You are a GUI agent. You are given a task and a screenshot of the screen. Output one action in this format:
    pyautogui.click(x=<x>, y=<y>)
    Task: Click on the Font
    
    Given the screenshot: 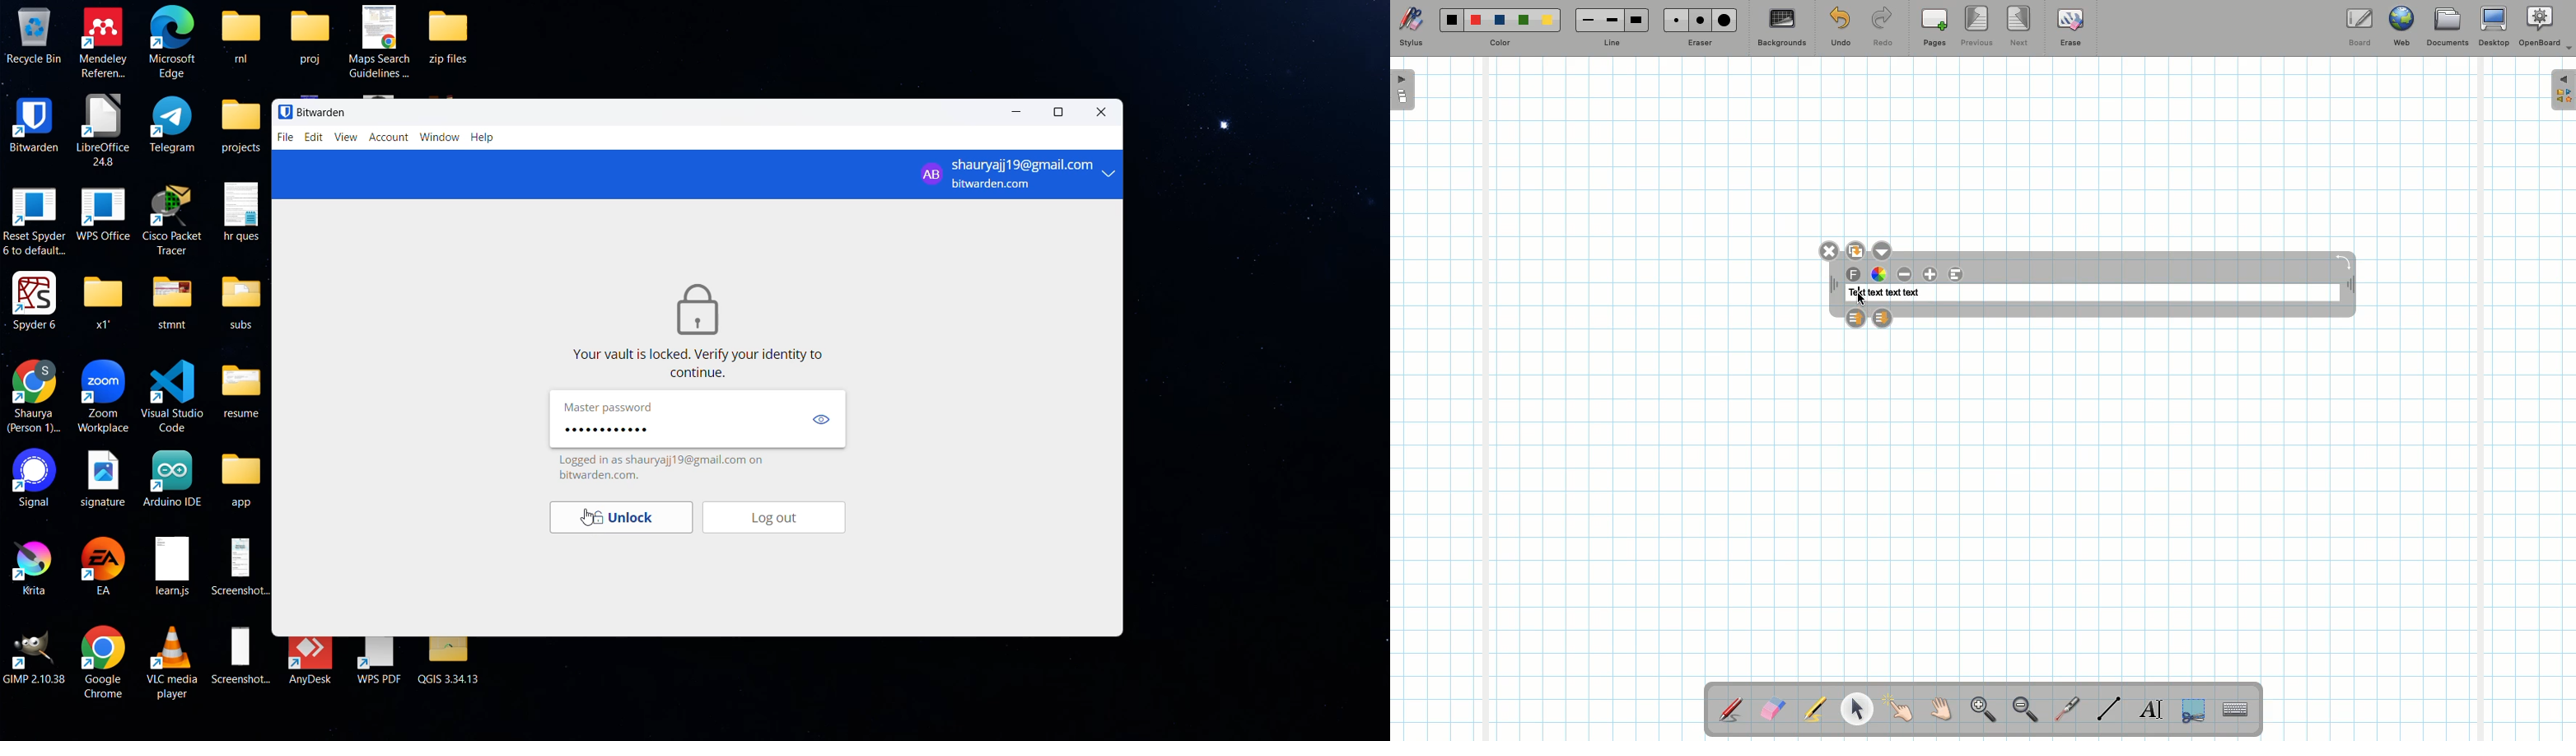 What is the action you would take?
    pyautogui.click(x=1855, y=275)
    